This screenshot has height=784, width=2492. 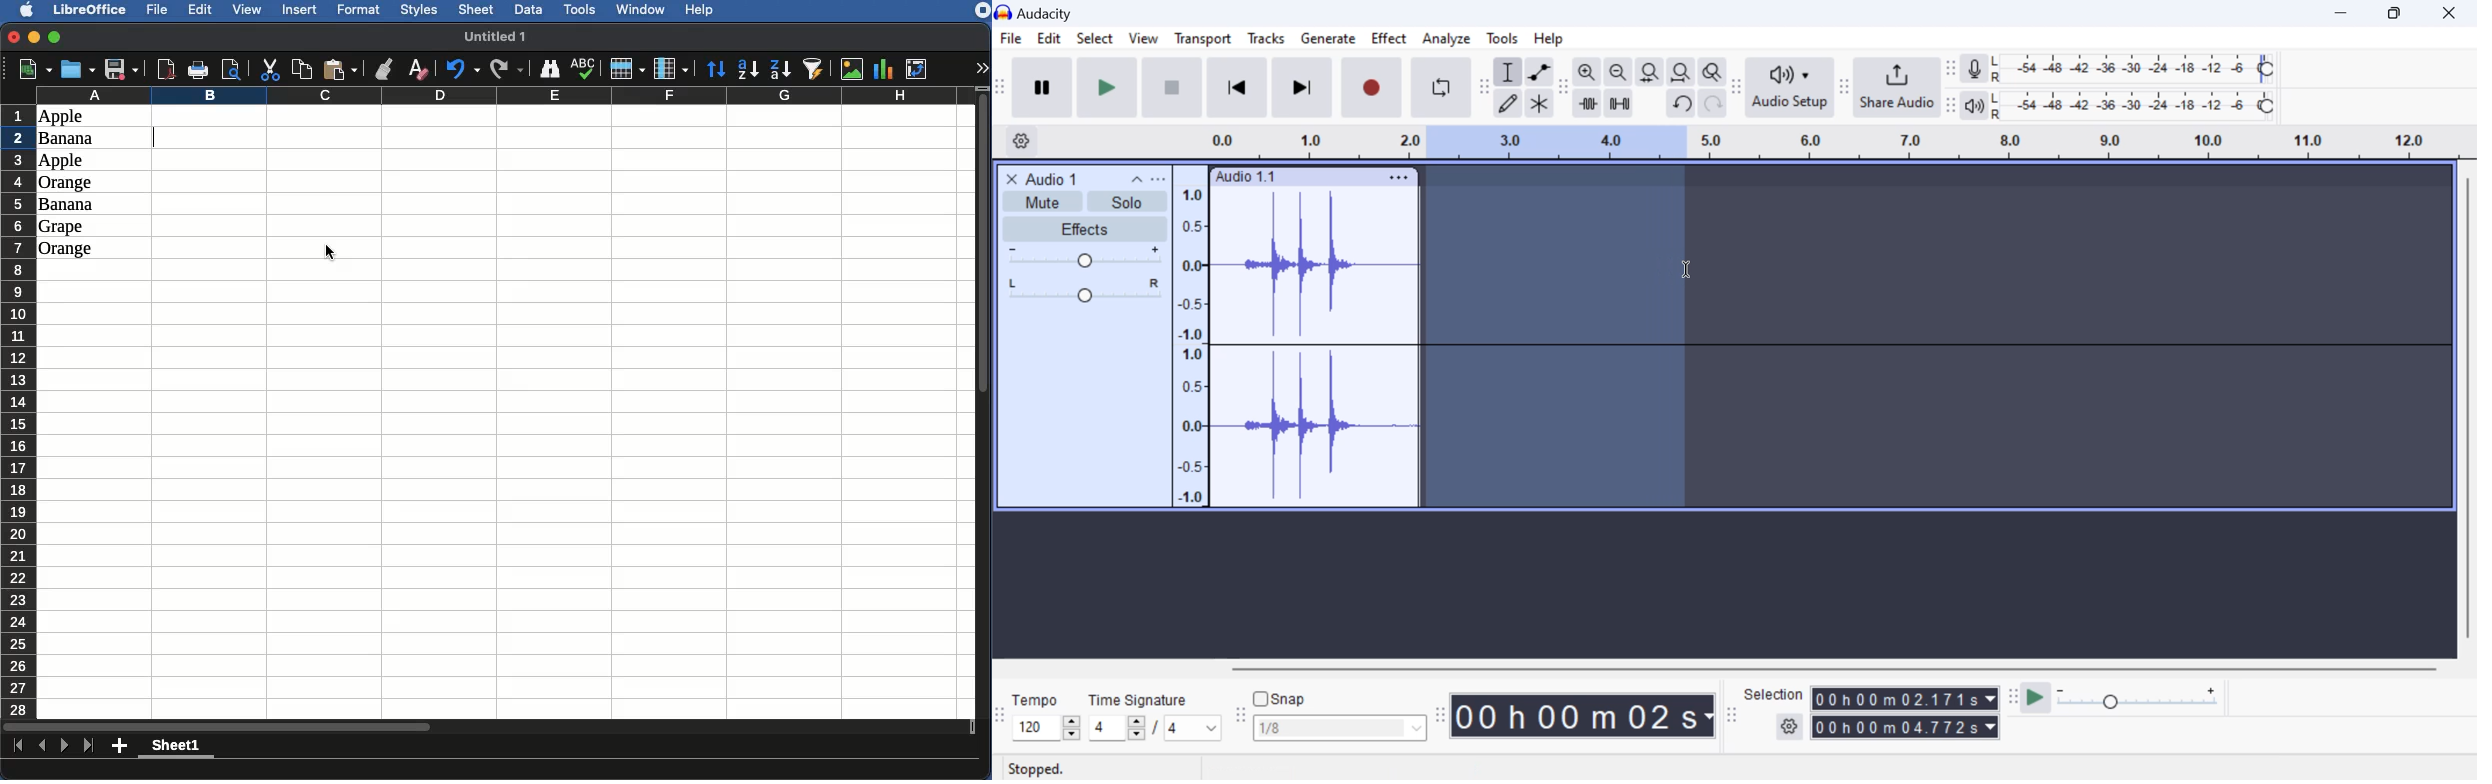 What do you see at coordinates (1442, 87) in the screenshot?
I see `Enable Looping` at bounding box center [1442, 87].